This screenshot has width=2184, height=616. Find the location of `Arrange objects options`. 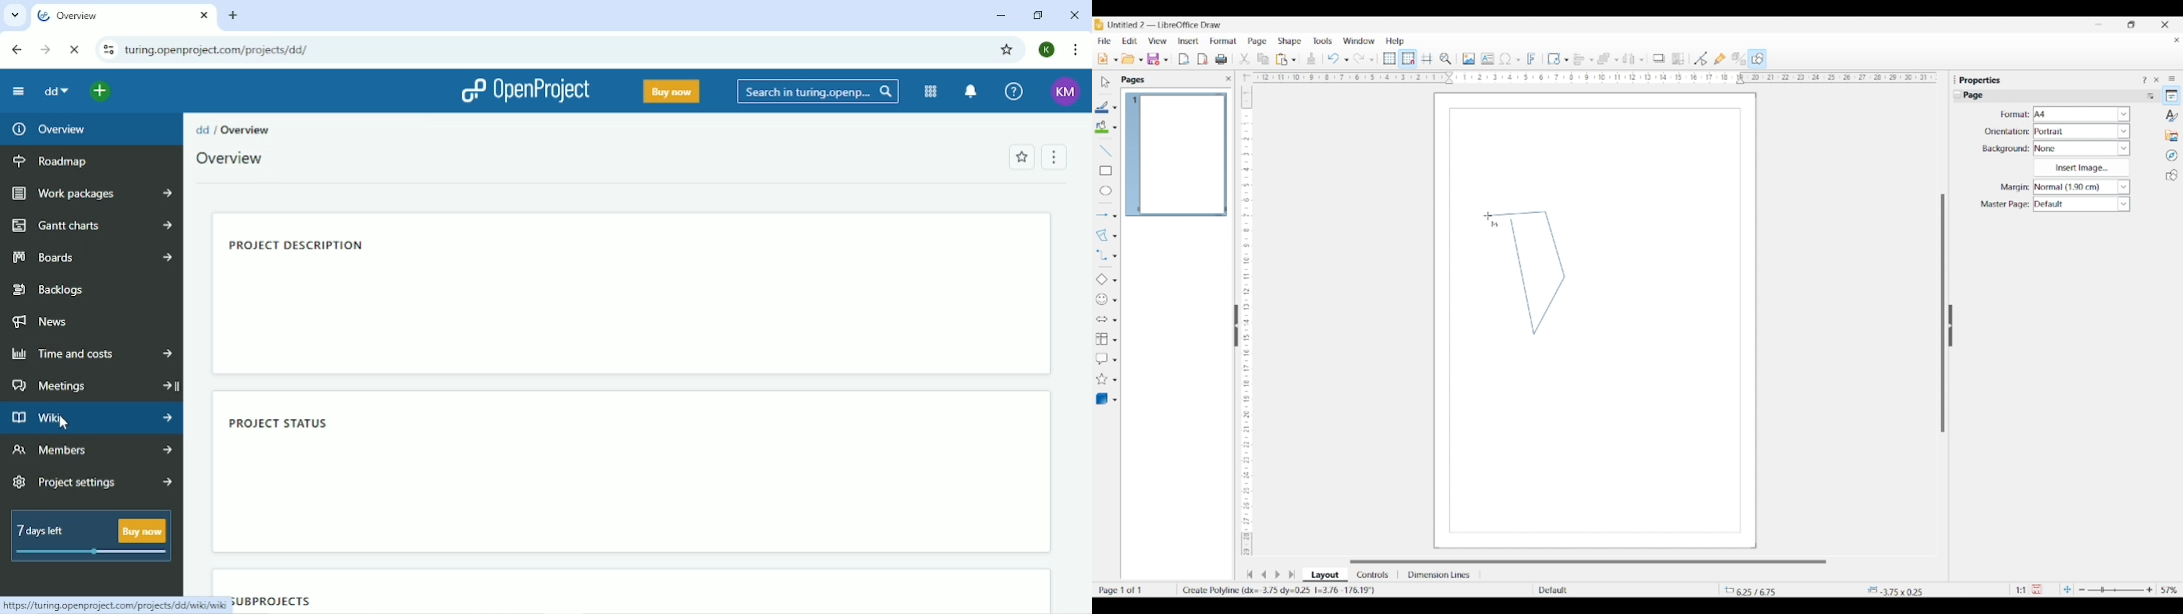

Arrange objects options is located at coordinates (1617, 60).